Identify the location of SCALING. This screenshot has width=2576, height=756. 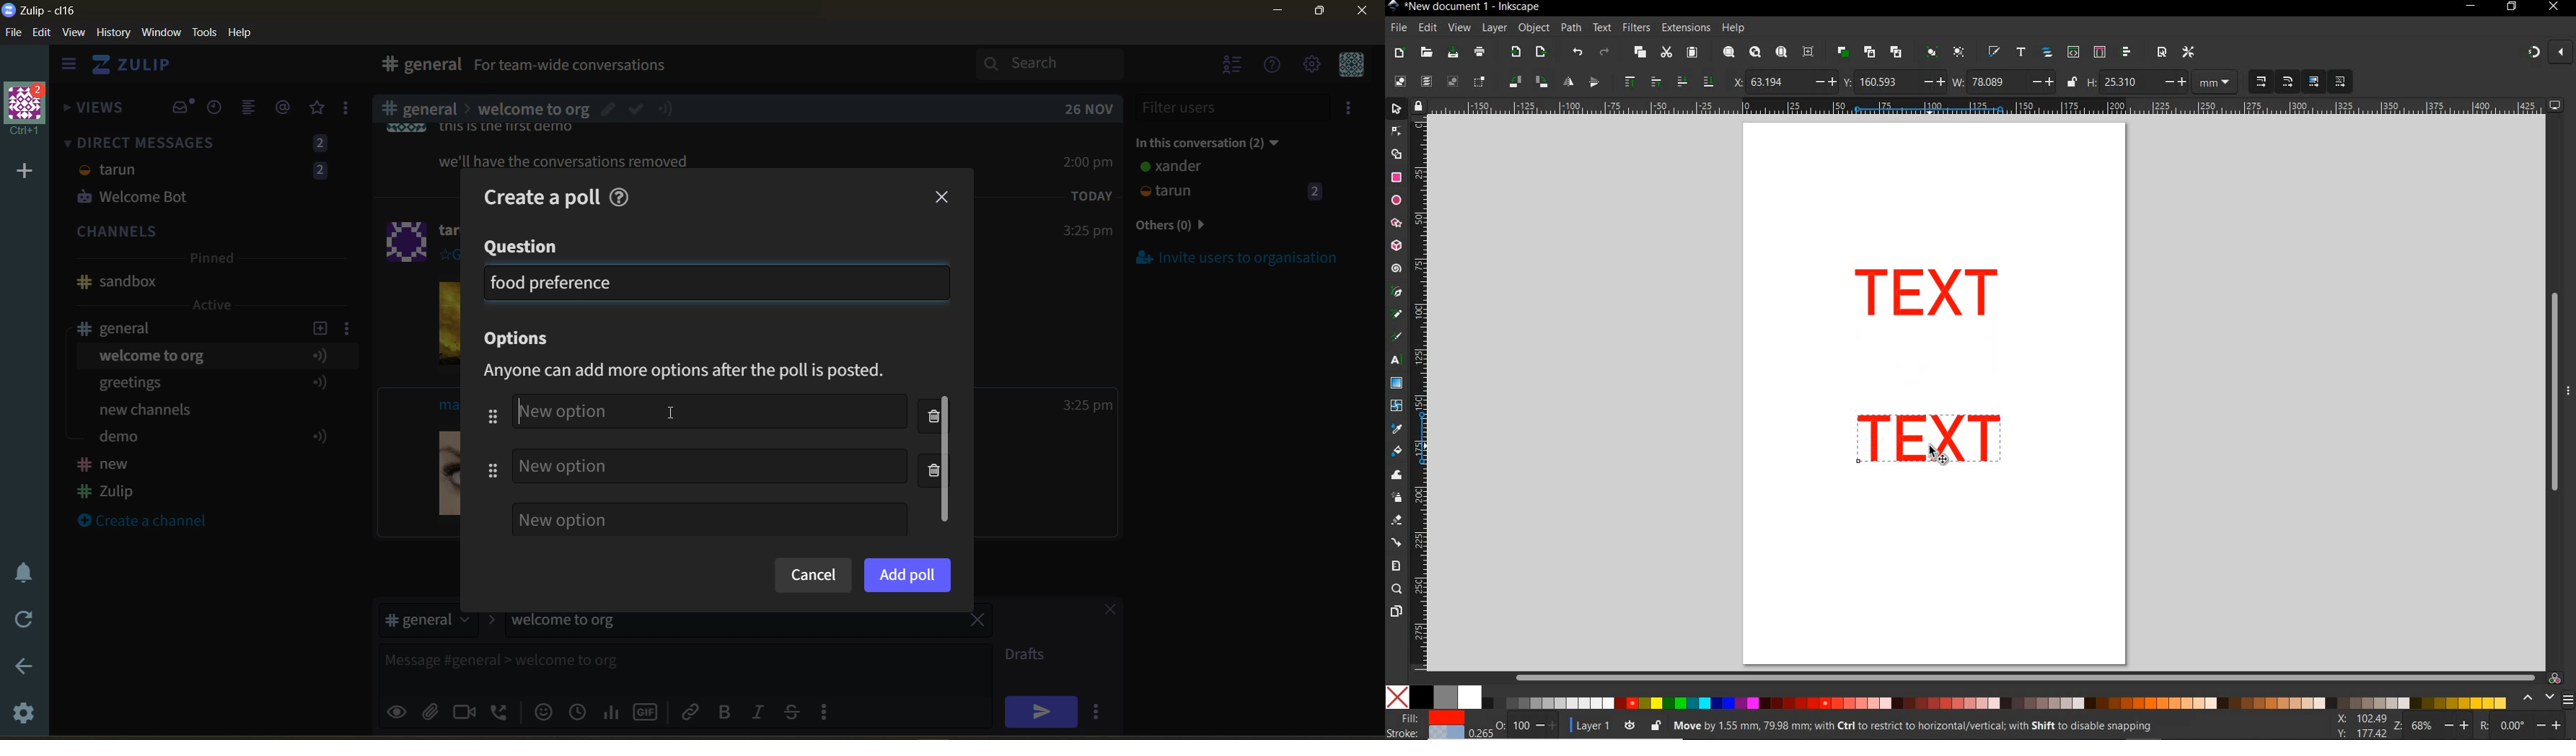
(2274, 82).